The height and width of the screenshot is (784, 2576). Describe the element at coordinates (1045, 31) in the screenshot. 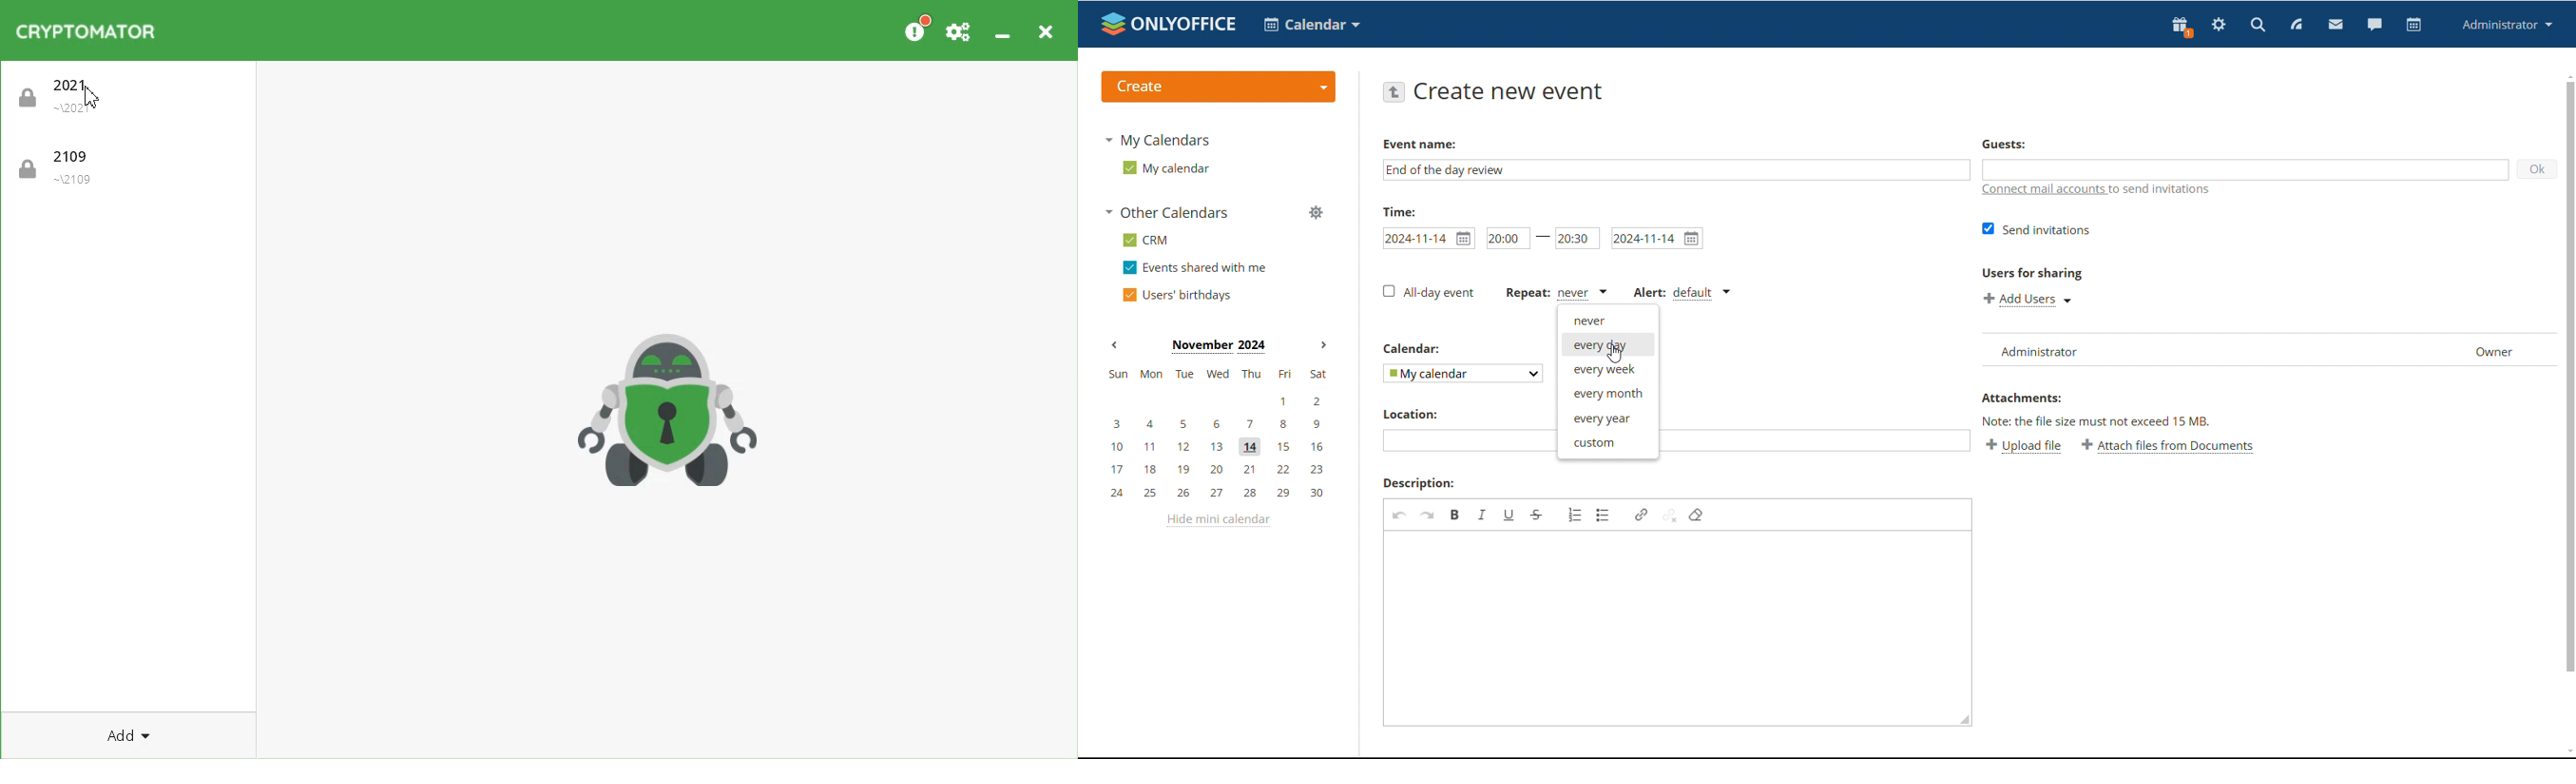

I see `Close` at that location.